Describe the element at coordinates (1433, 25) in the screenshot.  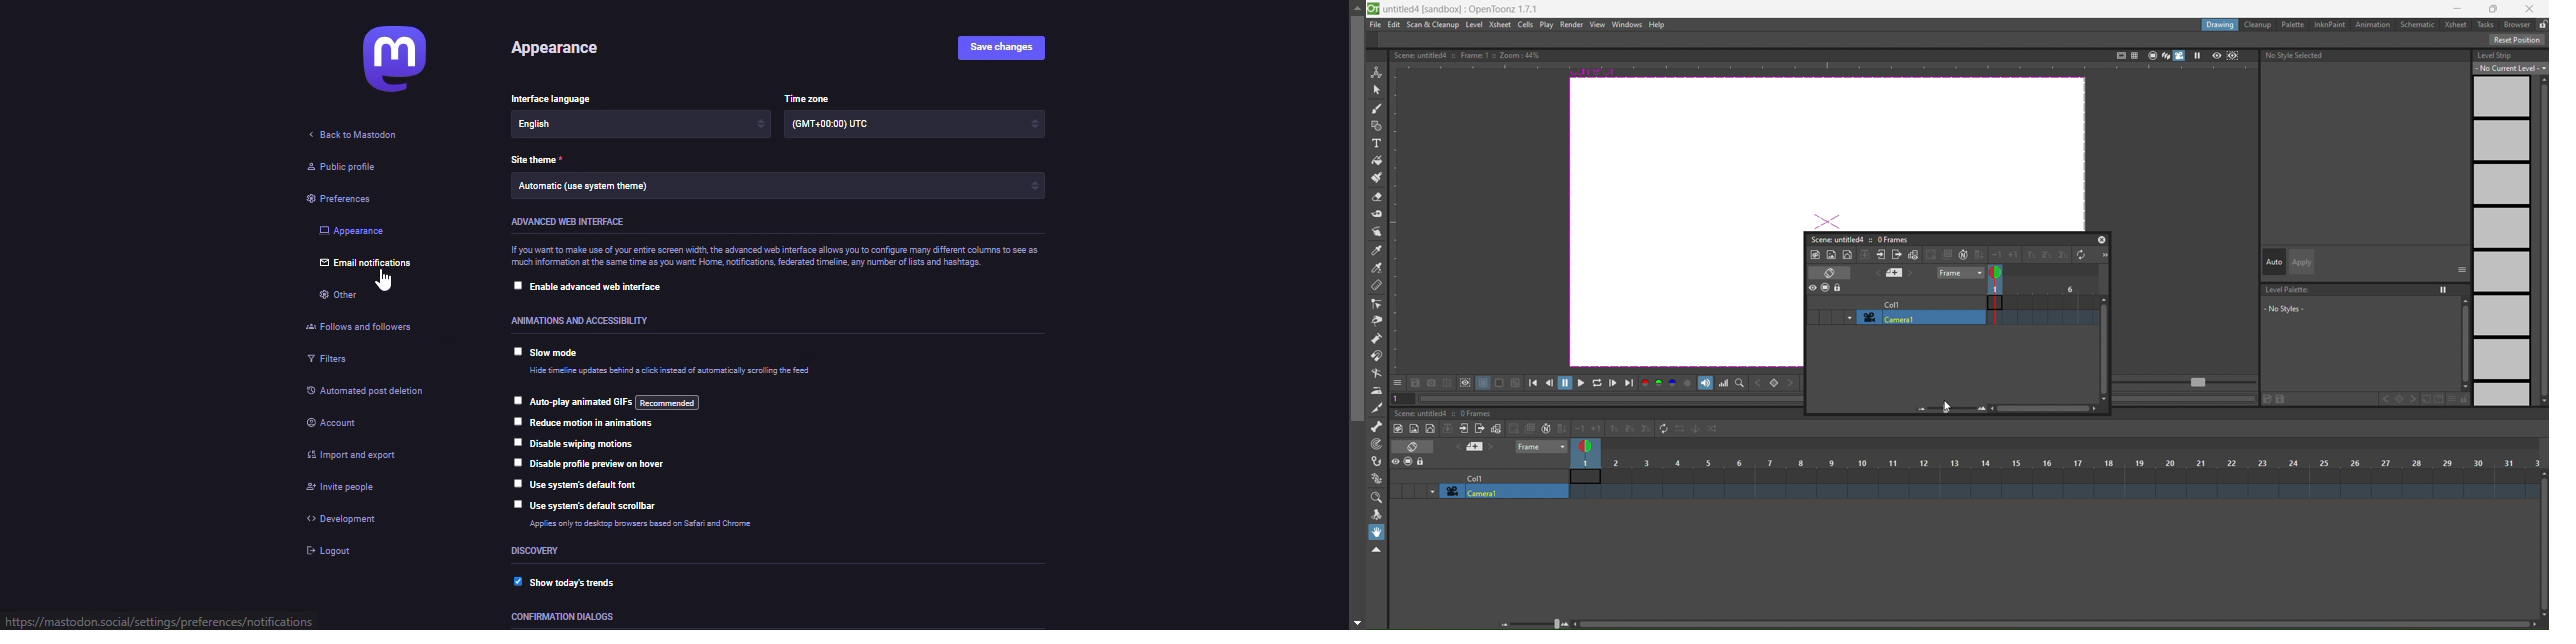
I see `scan & cleanup` at that location.